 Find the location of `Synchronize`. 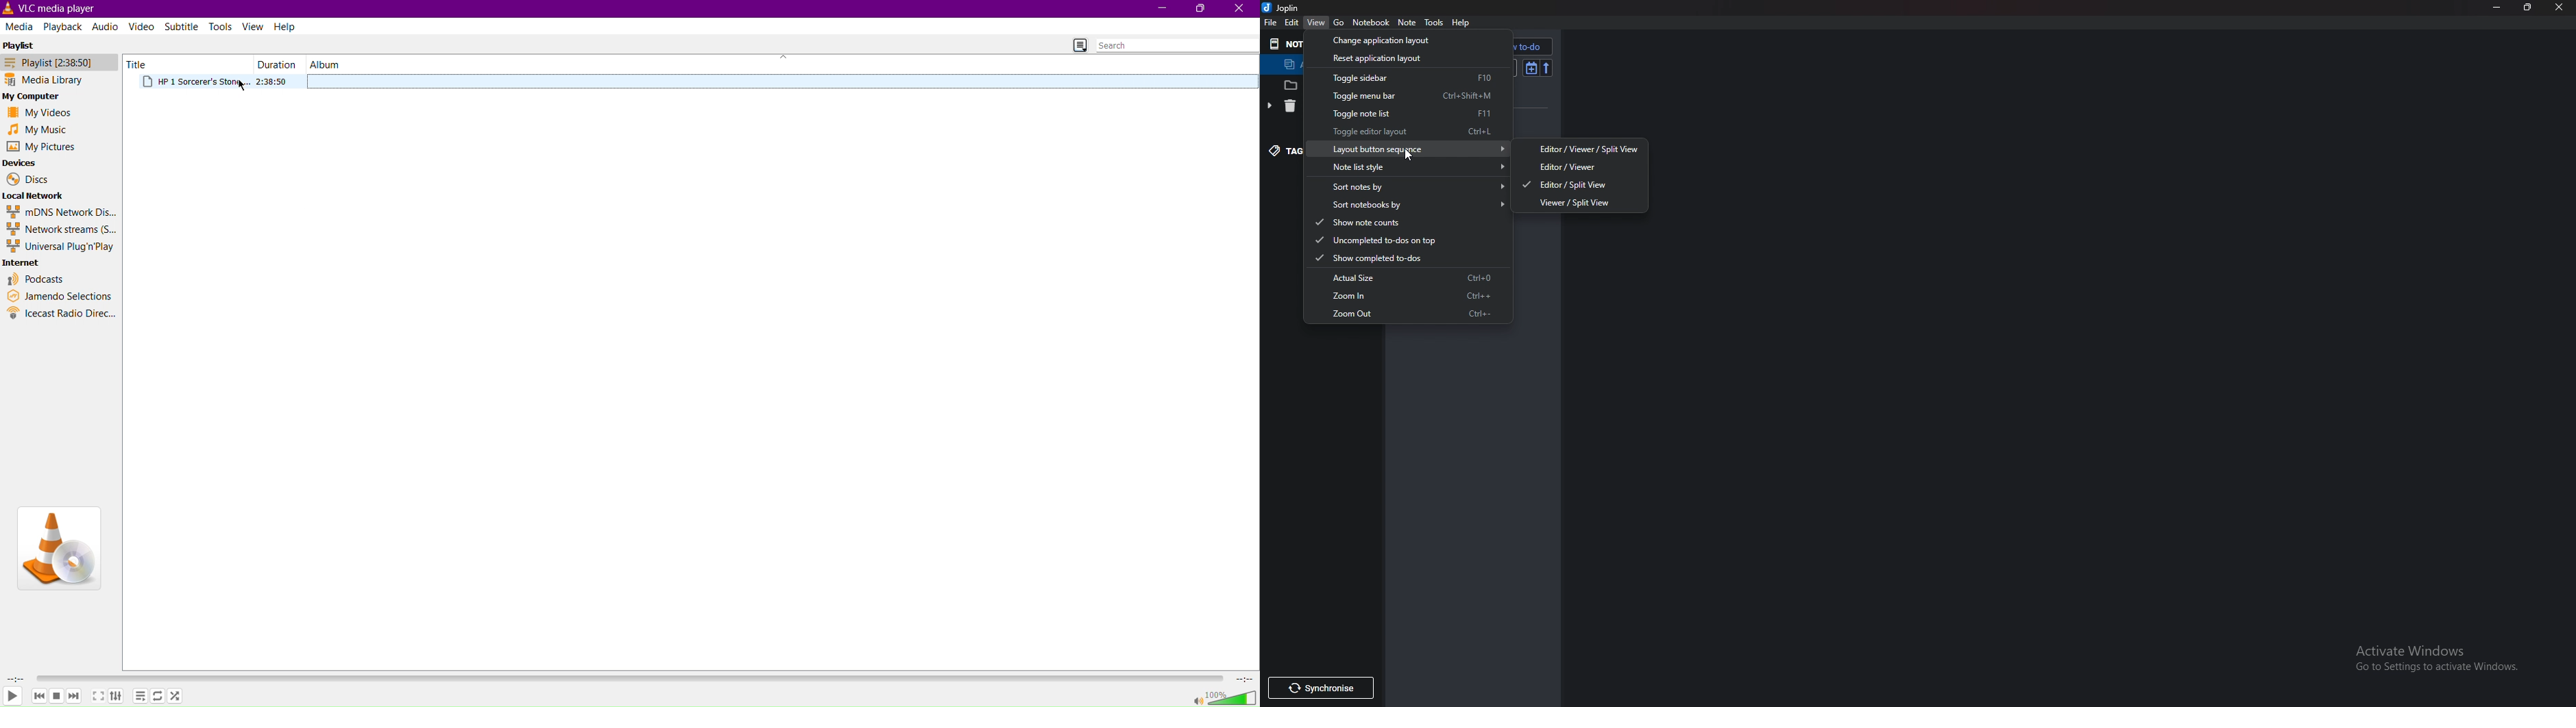

Synchronize is located at coordinates (1316, 687).